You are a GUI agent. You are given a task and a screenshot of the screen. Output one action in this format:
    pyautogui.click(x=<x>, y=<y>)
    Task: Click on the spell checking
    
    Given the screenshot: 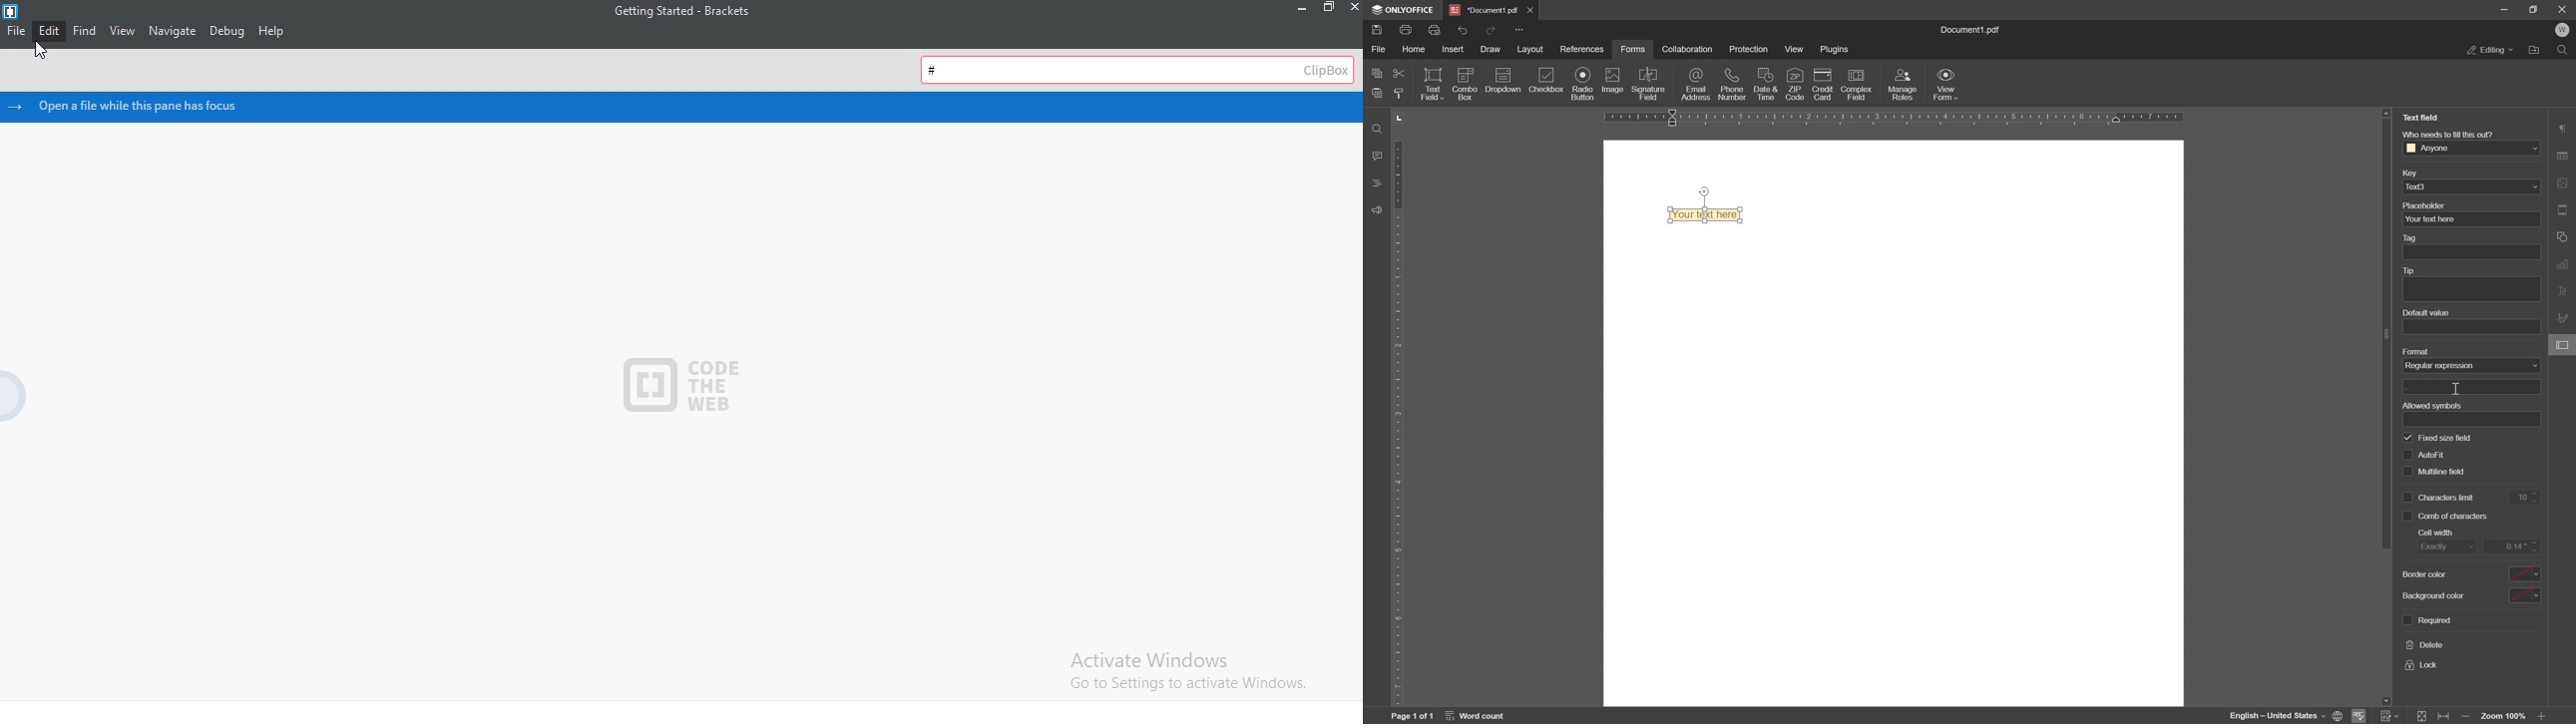 What is the action you would take?
    pyautogui.click(x=2362, y=716)
    